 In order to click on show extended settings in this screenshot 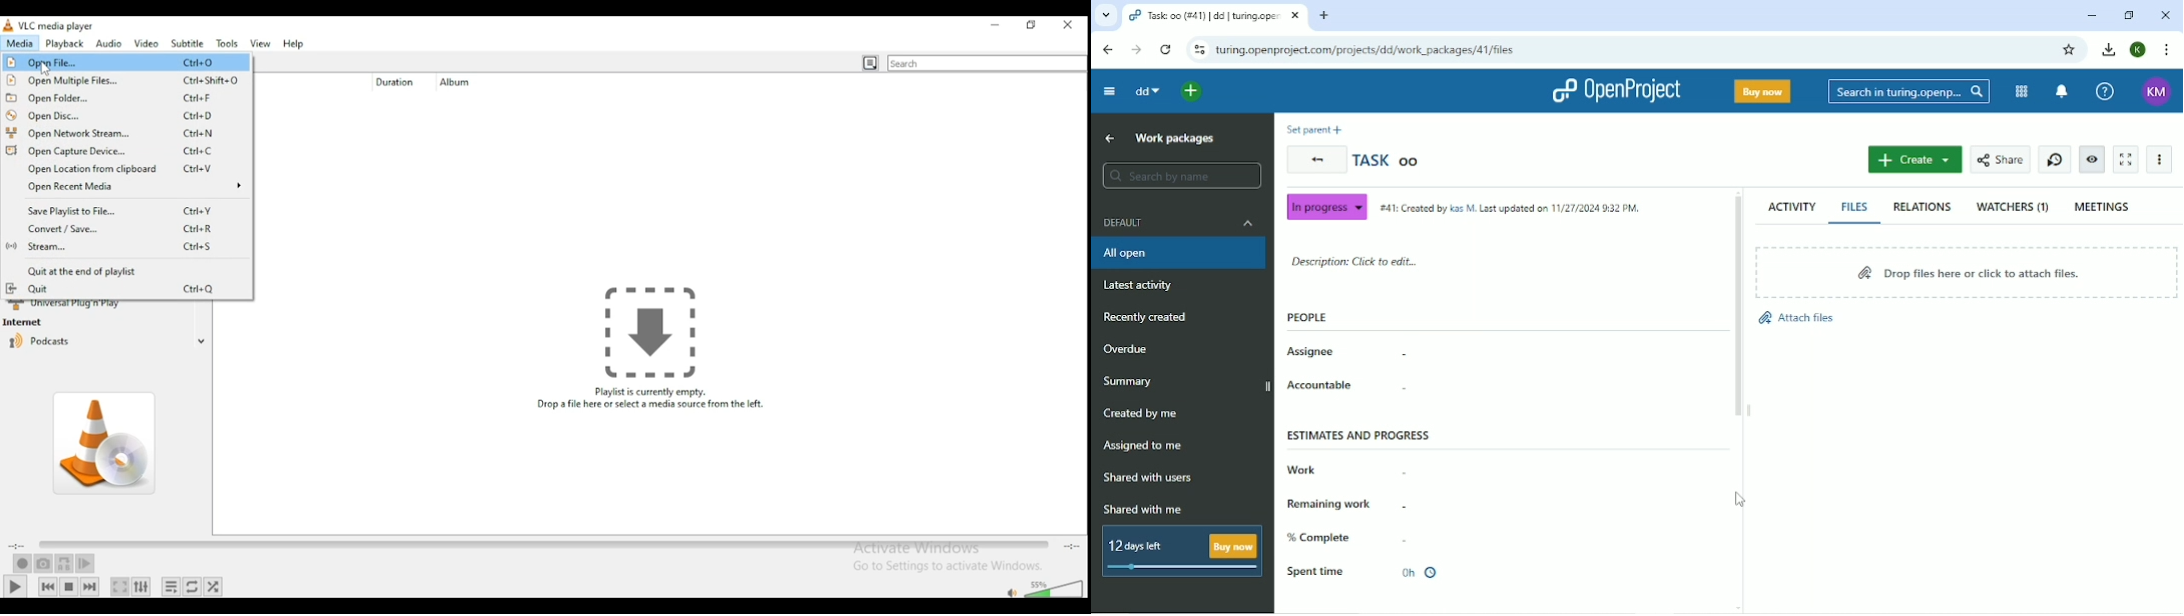, I will do `click(142, 586)`.